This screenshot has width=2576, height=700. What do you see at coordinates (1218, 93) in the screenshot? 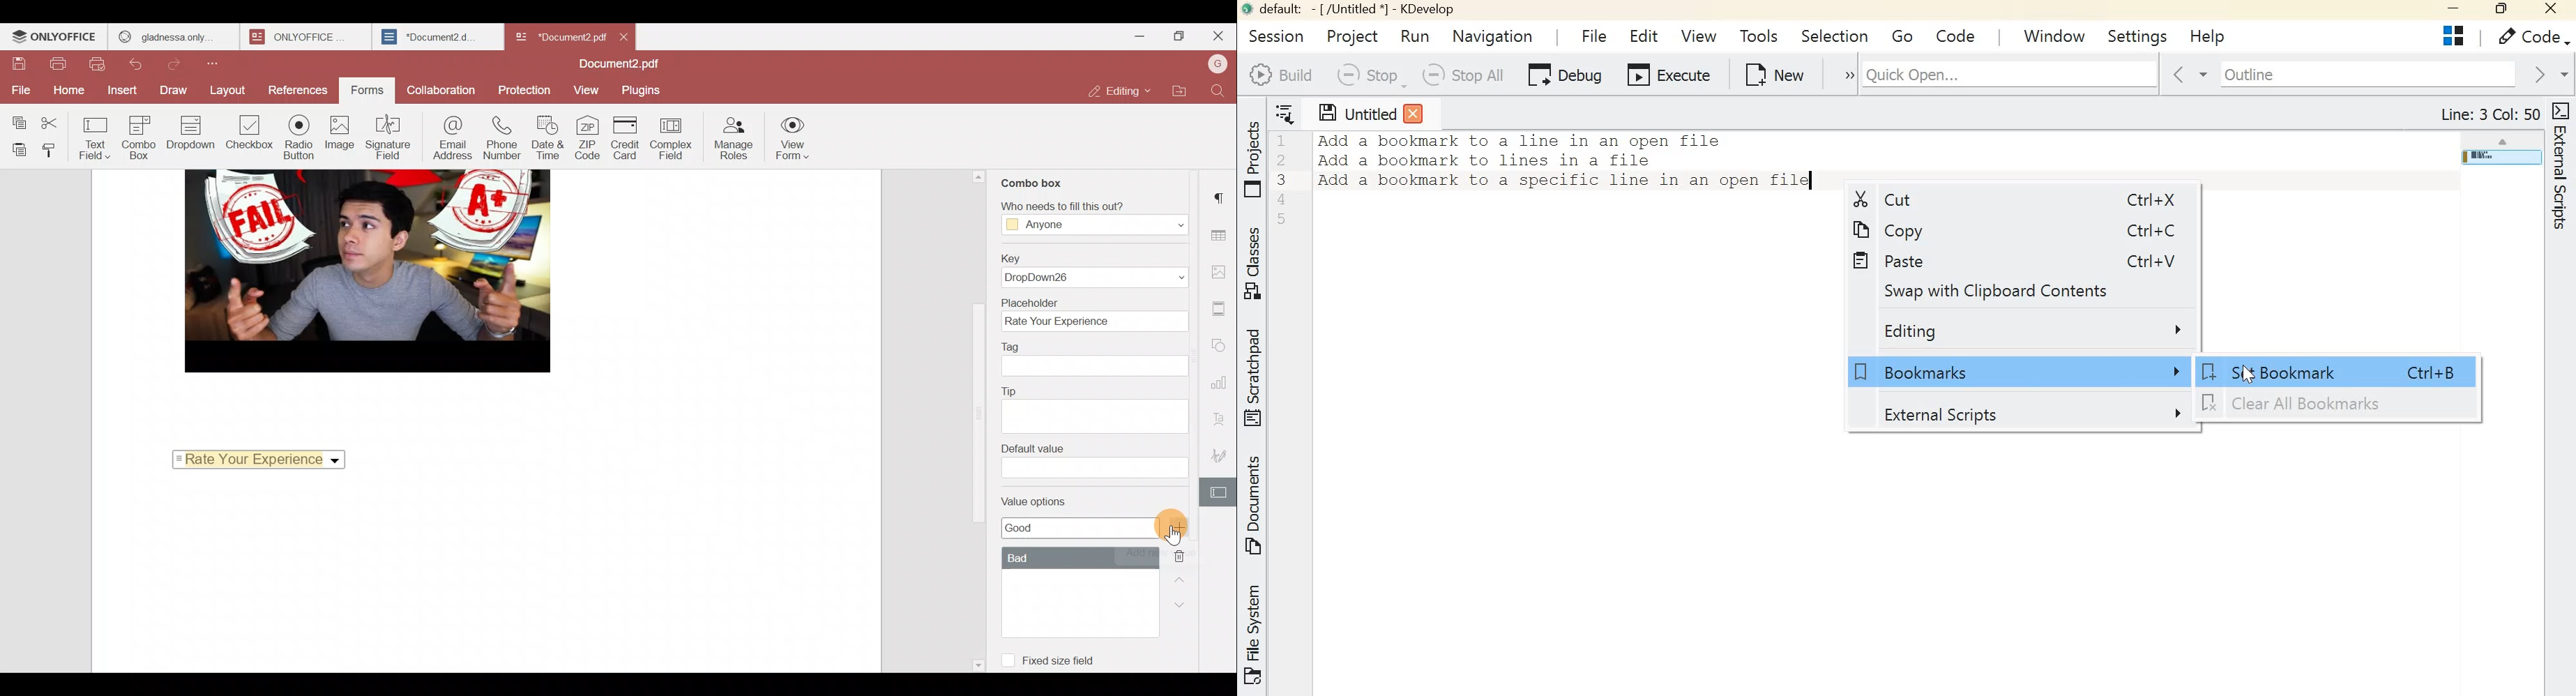
I see `Find` at bounding box center [1218, 93].